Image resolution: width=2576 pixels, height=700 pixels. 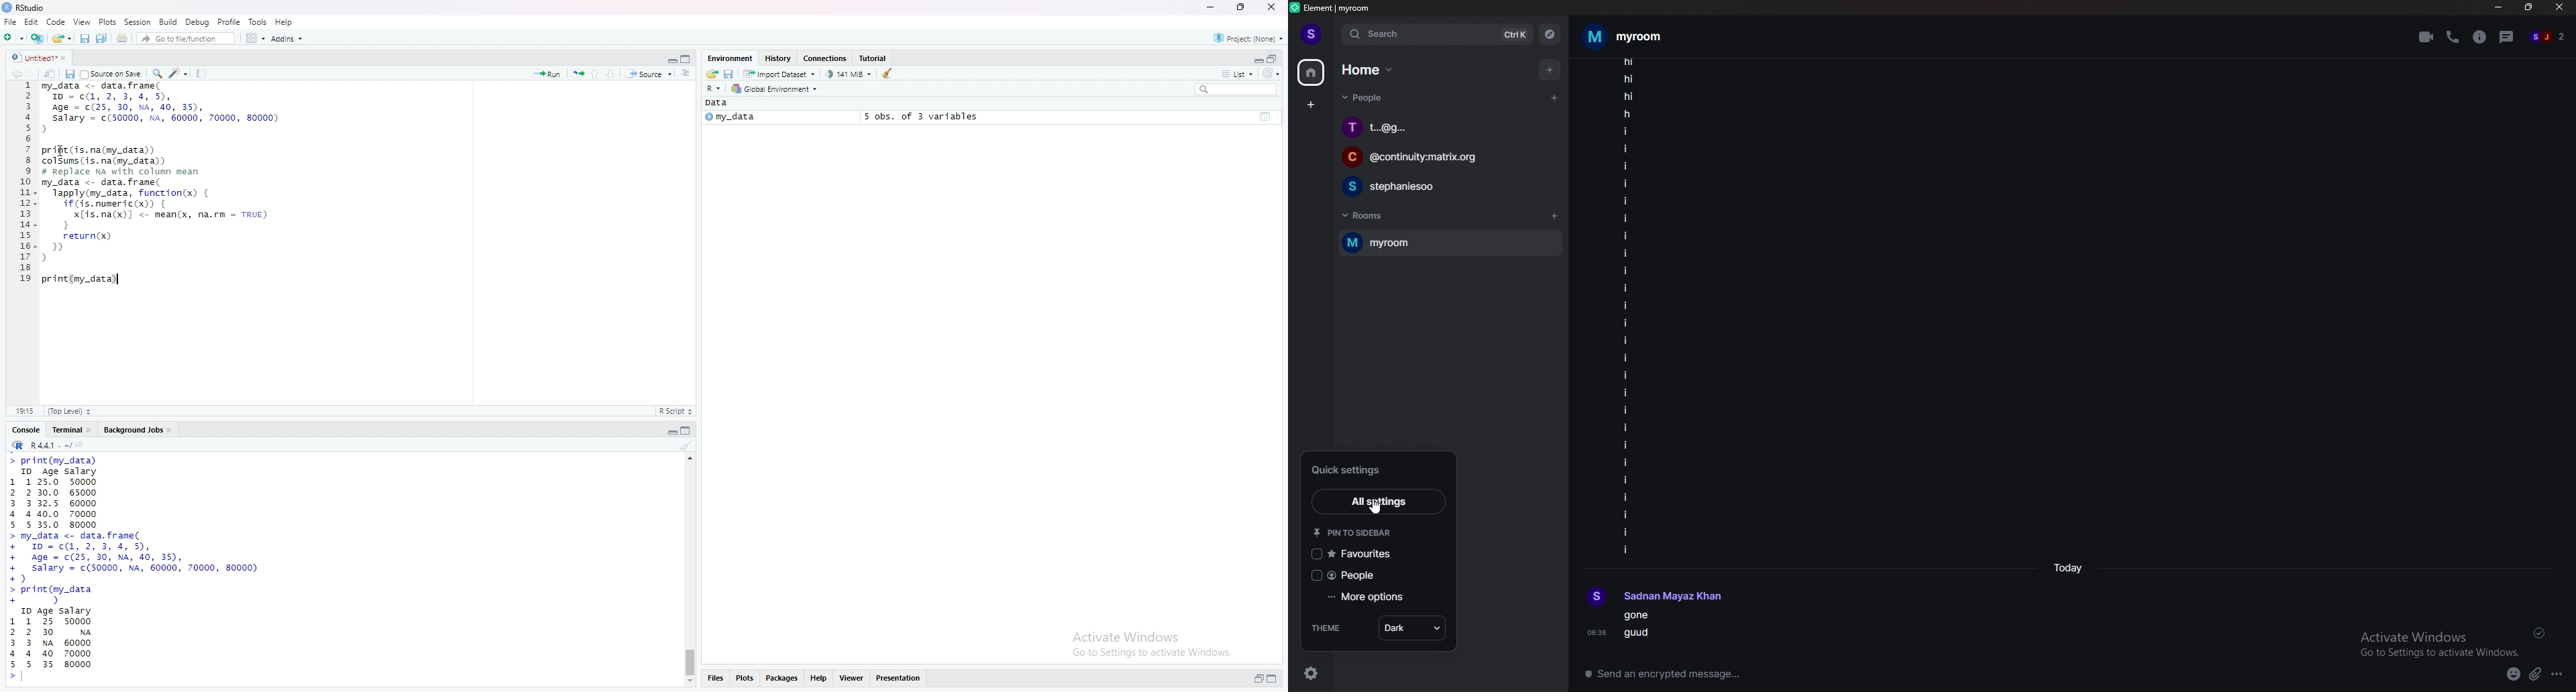 What do you see at coordinates (1369, 70) in the screenshot?
I see `home` at bounding box center [1369, 70].